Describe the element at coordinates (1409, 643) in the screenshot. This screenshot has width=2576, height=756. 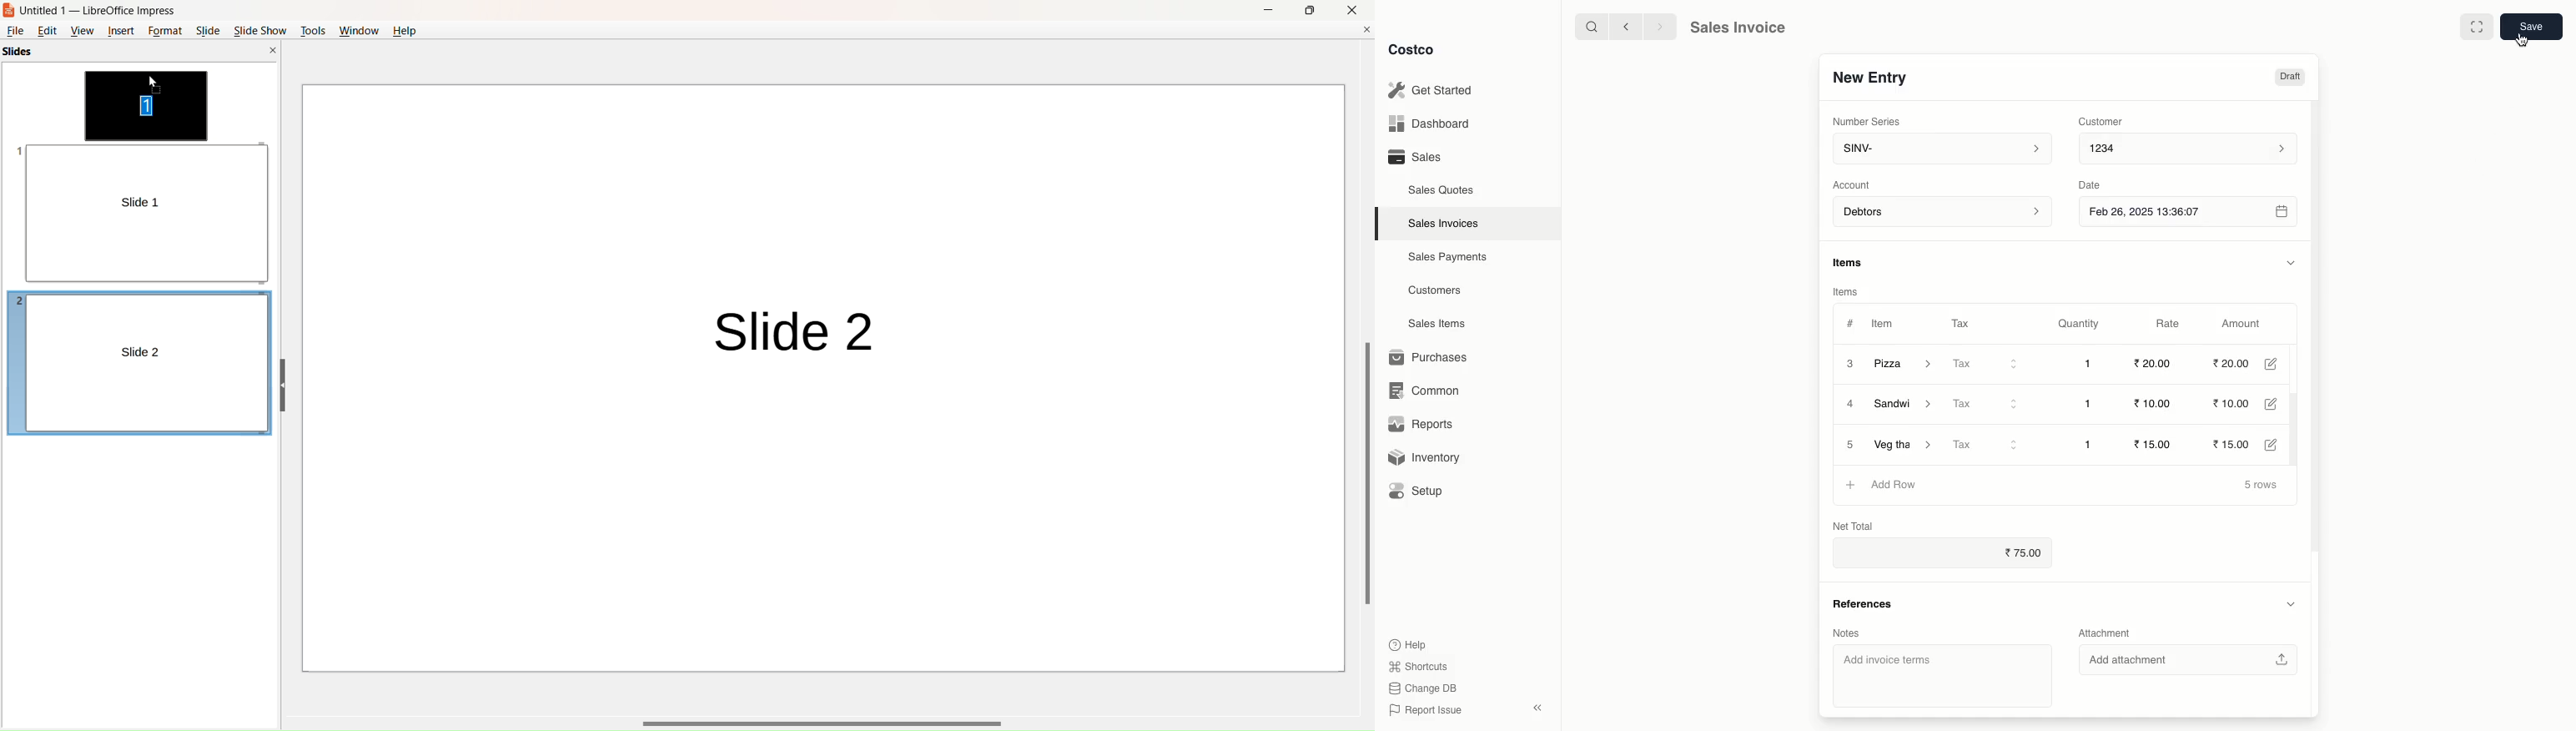
I see `Help` at that location.